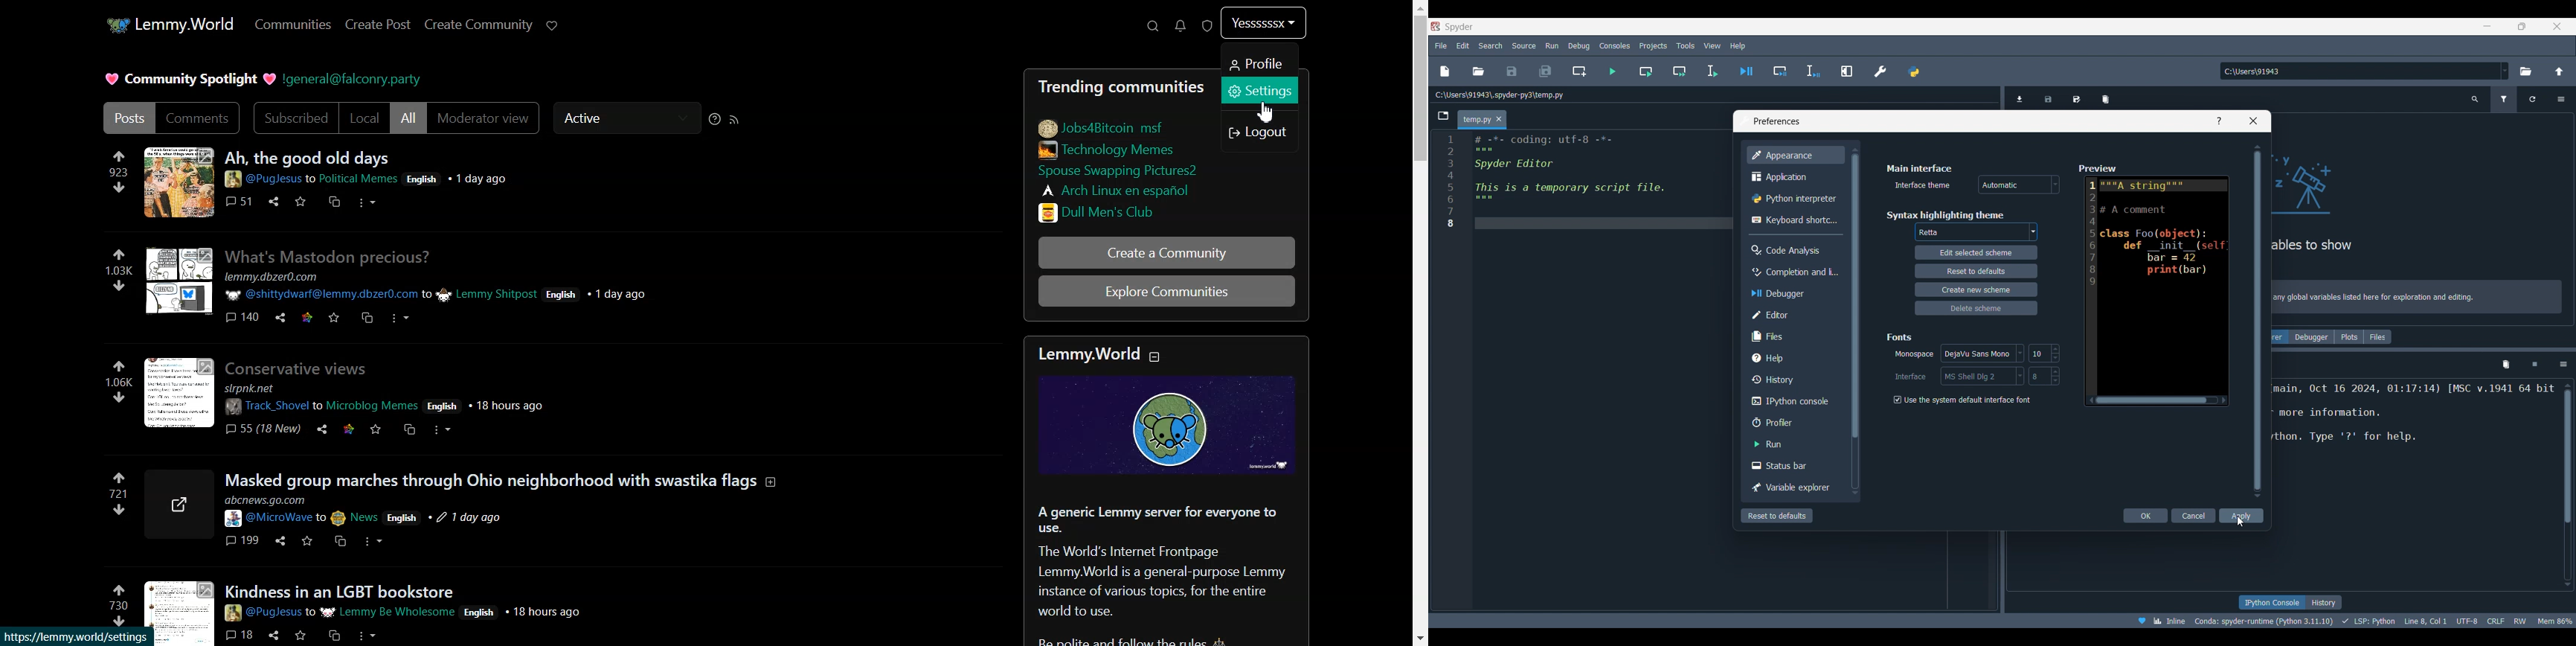 This screenshot has height=672, width=2576. What do you see at coordinates (1777, 121) in the screenshot?
I see `Window title` at bounding box center [1777, 121].